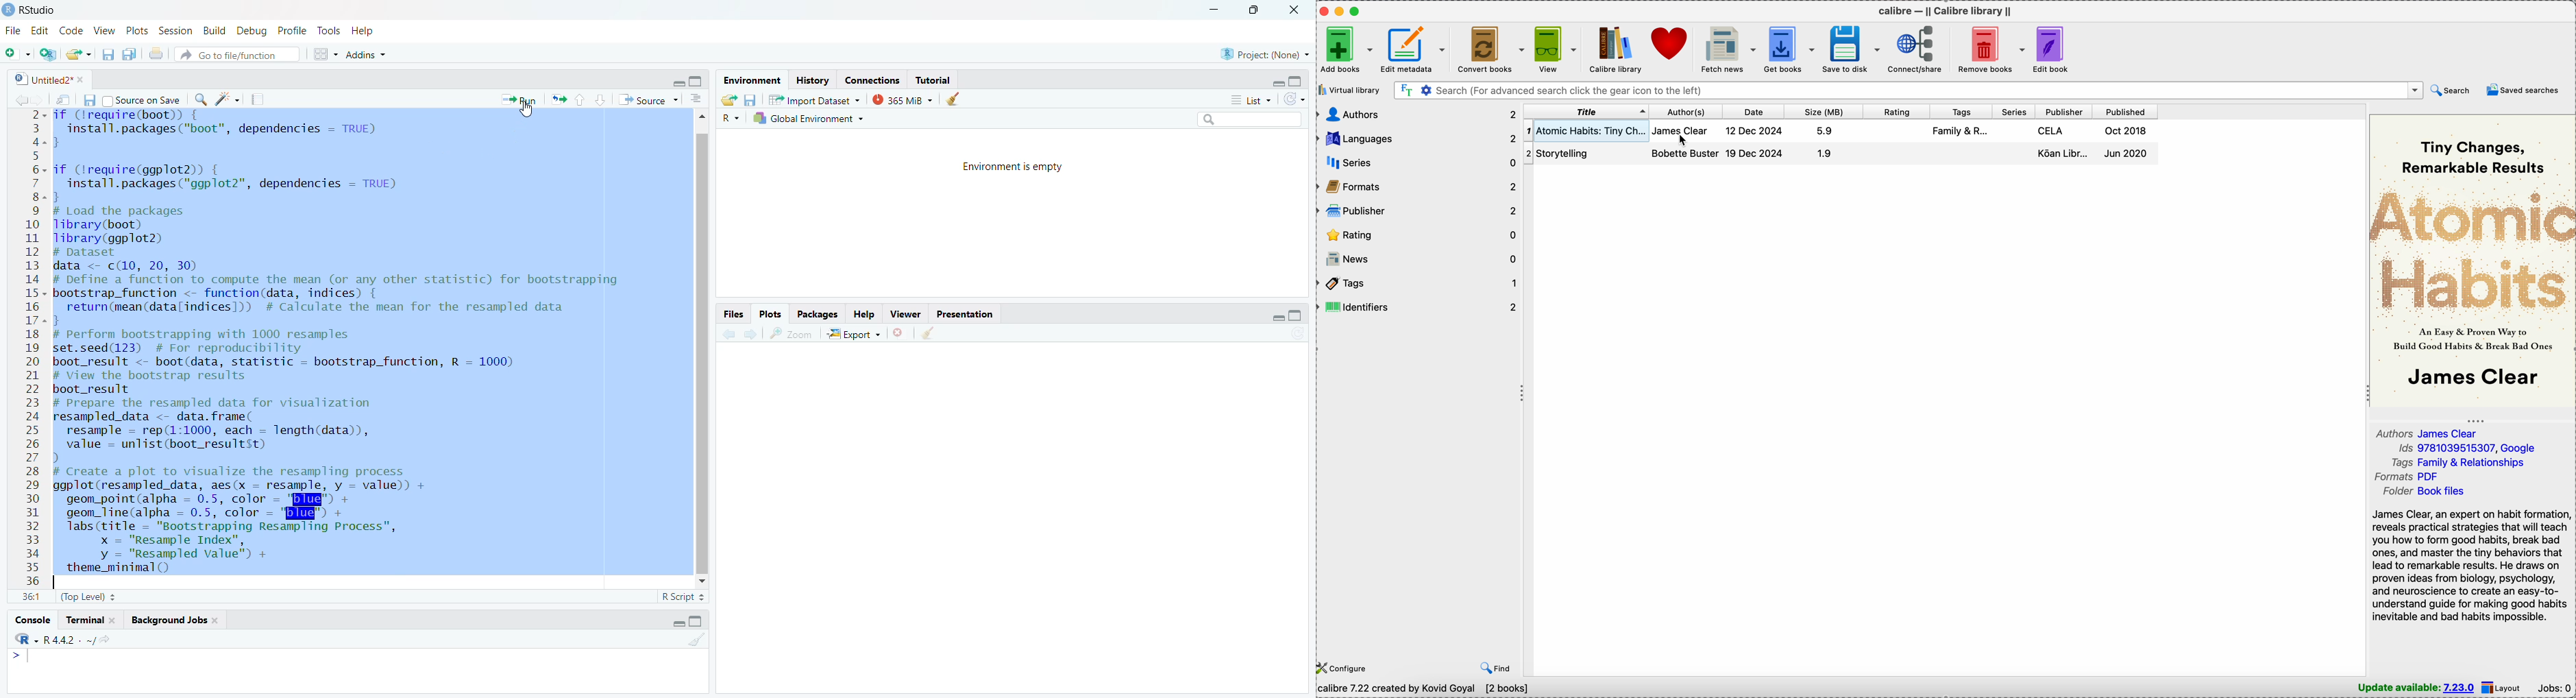 This screenshot has height=700, width=2576. What do you see at coordinates (672, 82) in the screenshot?
I see `hide r script` at bounding box center [672, 82].